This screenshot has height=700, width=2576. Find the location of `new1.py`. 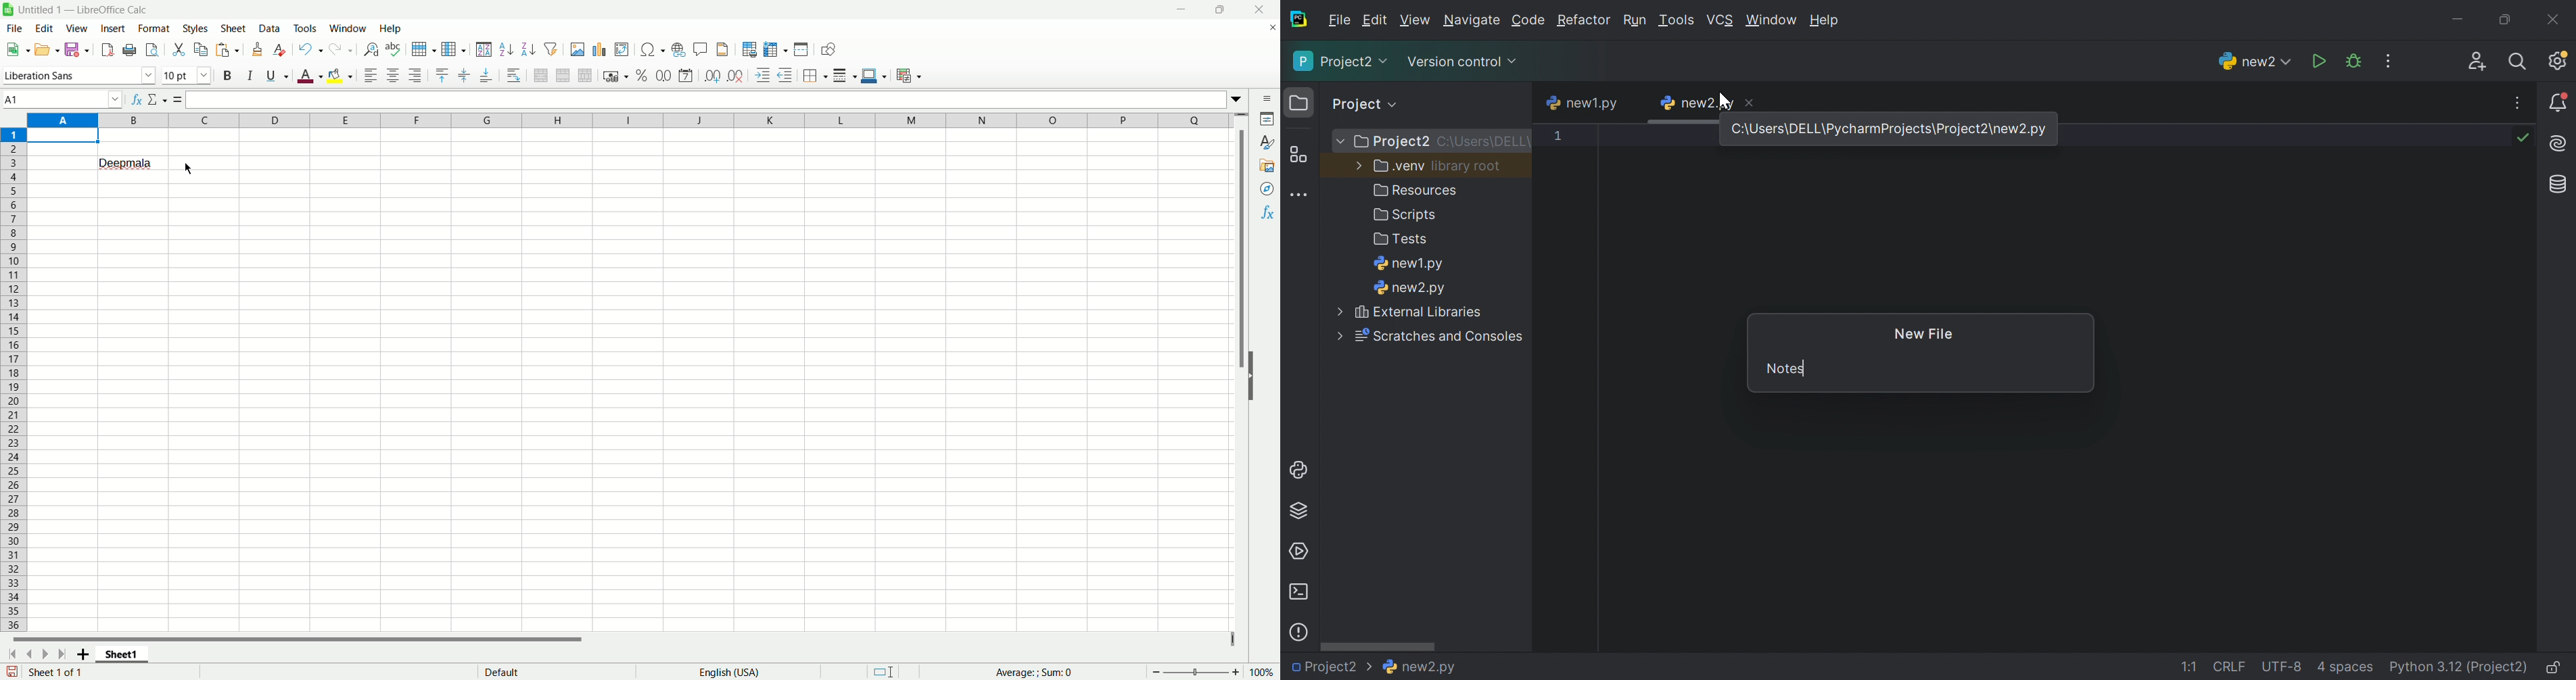

new1.py is located at coordinates (1410, 264).